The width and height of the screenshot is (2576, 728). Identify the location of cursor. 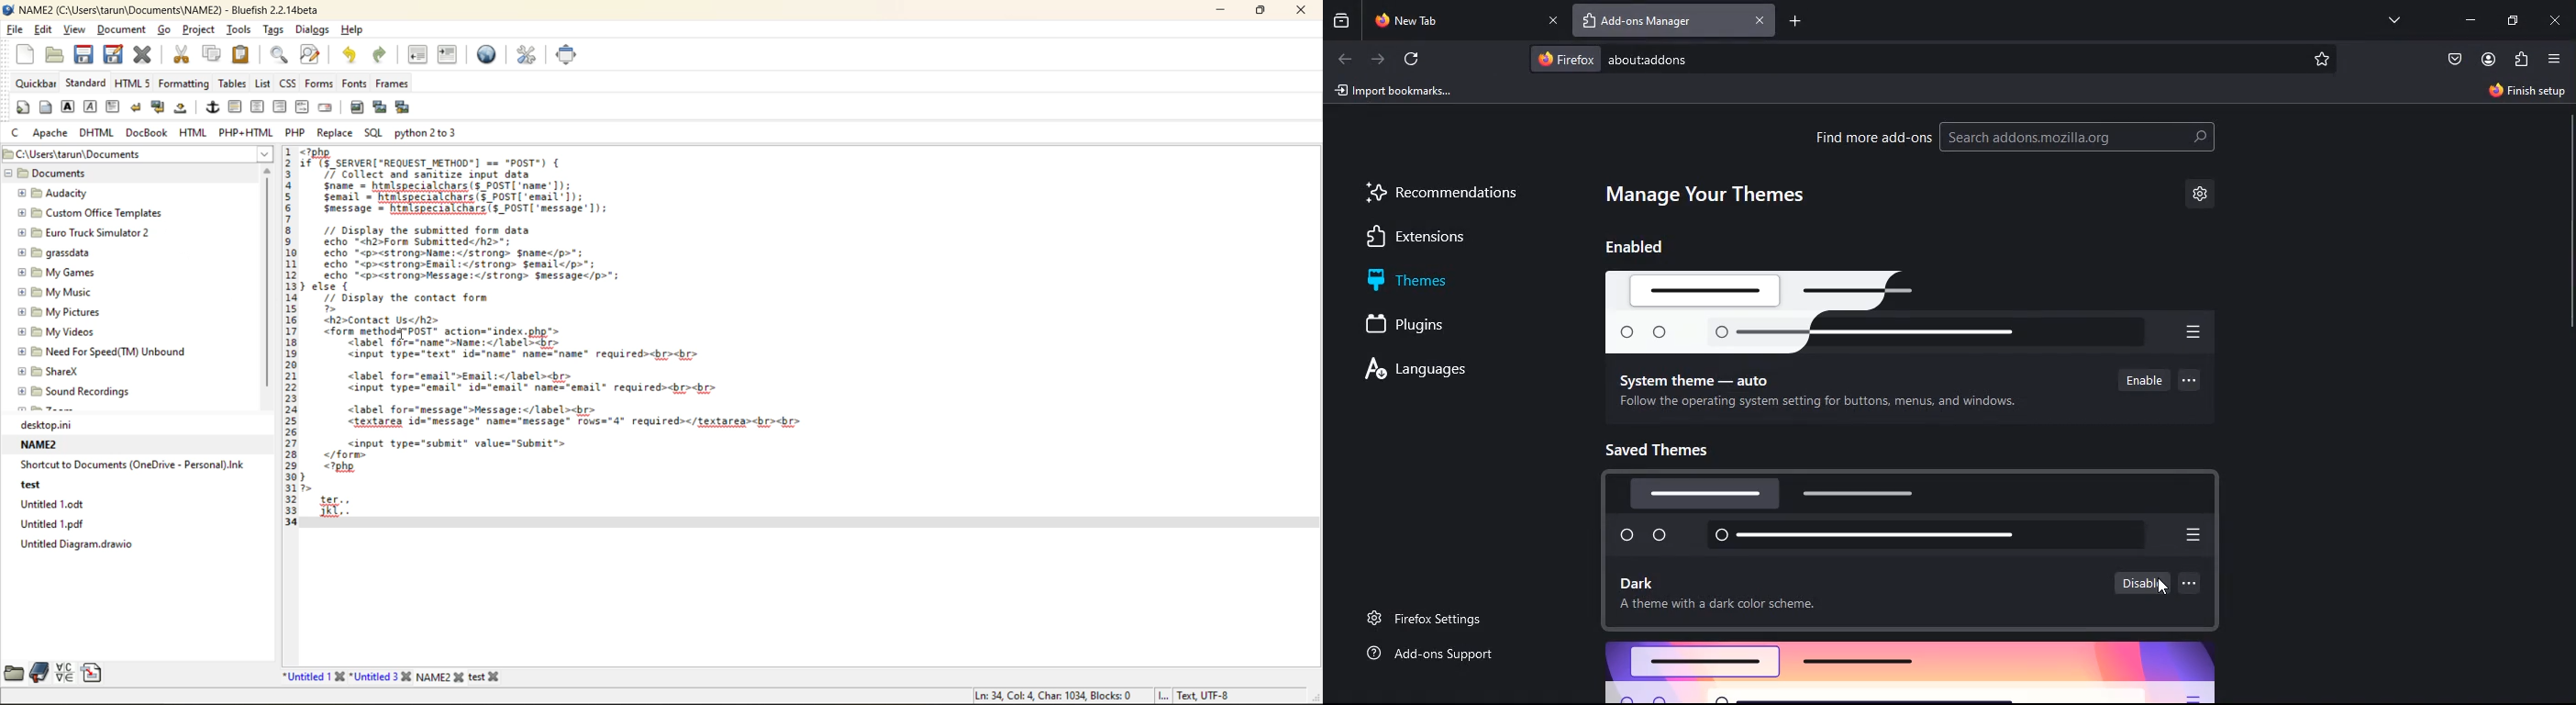
(2162, 587).